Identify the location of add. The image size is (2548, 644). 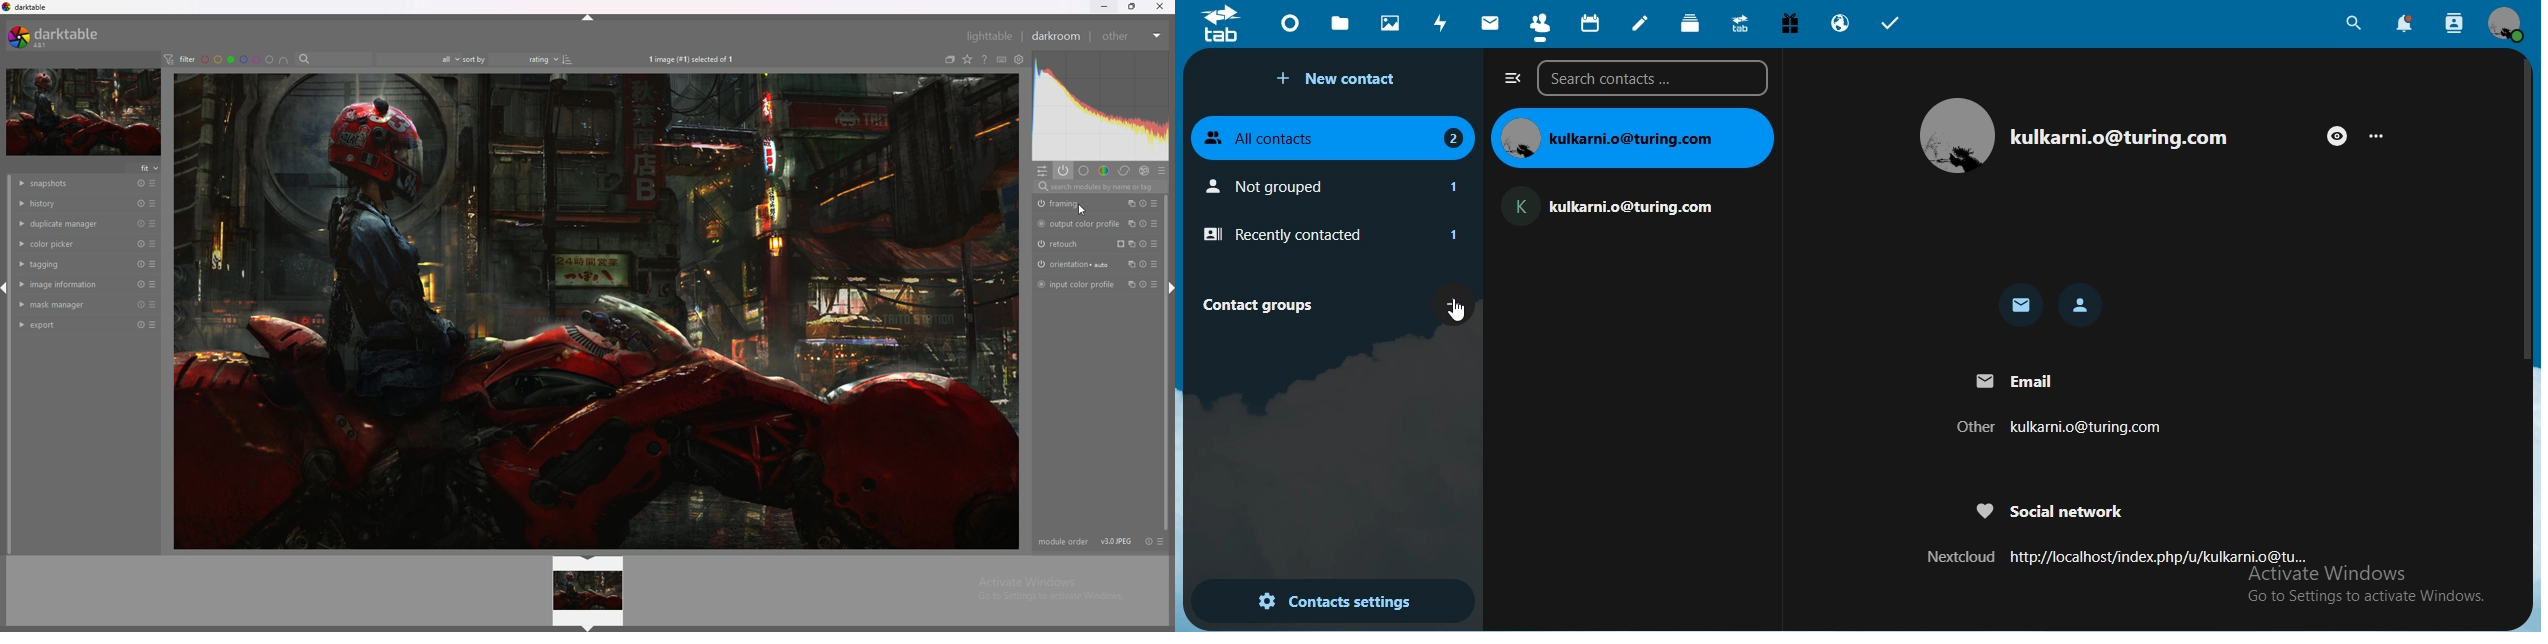
(1455, 302).